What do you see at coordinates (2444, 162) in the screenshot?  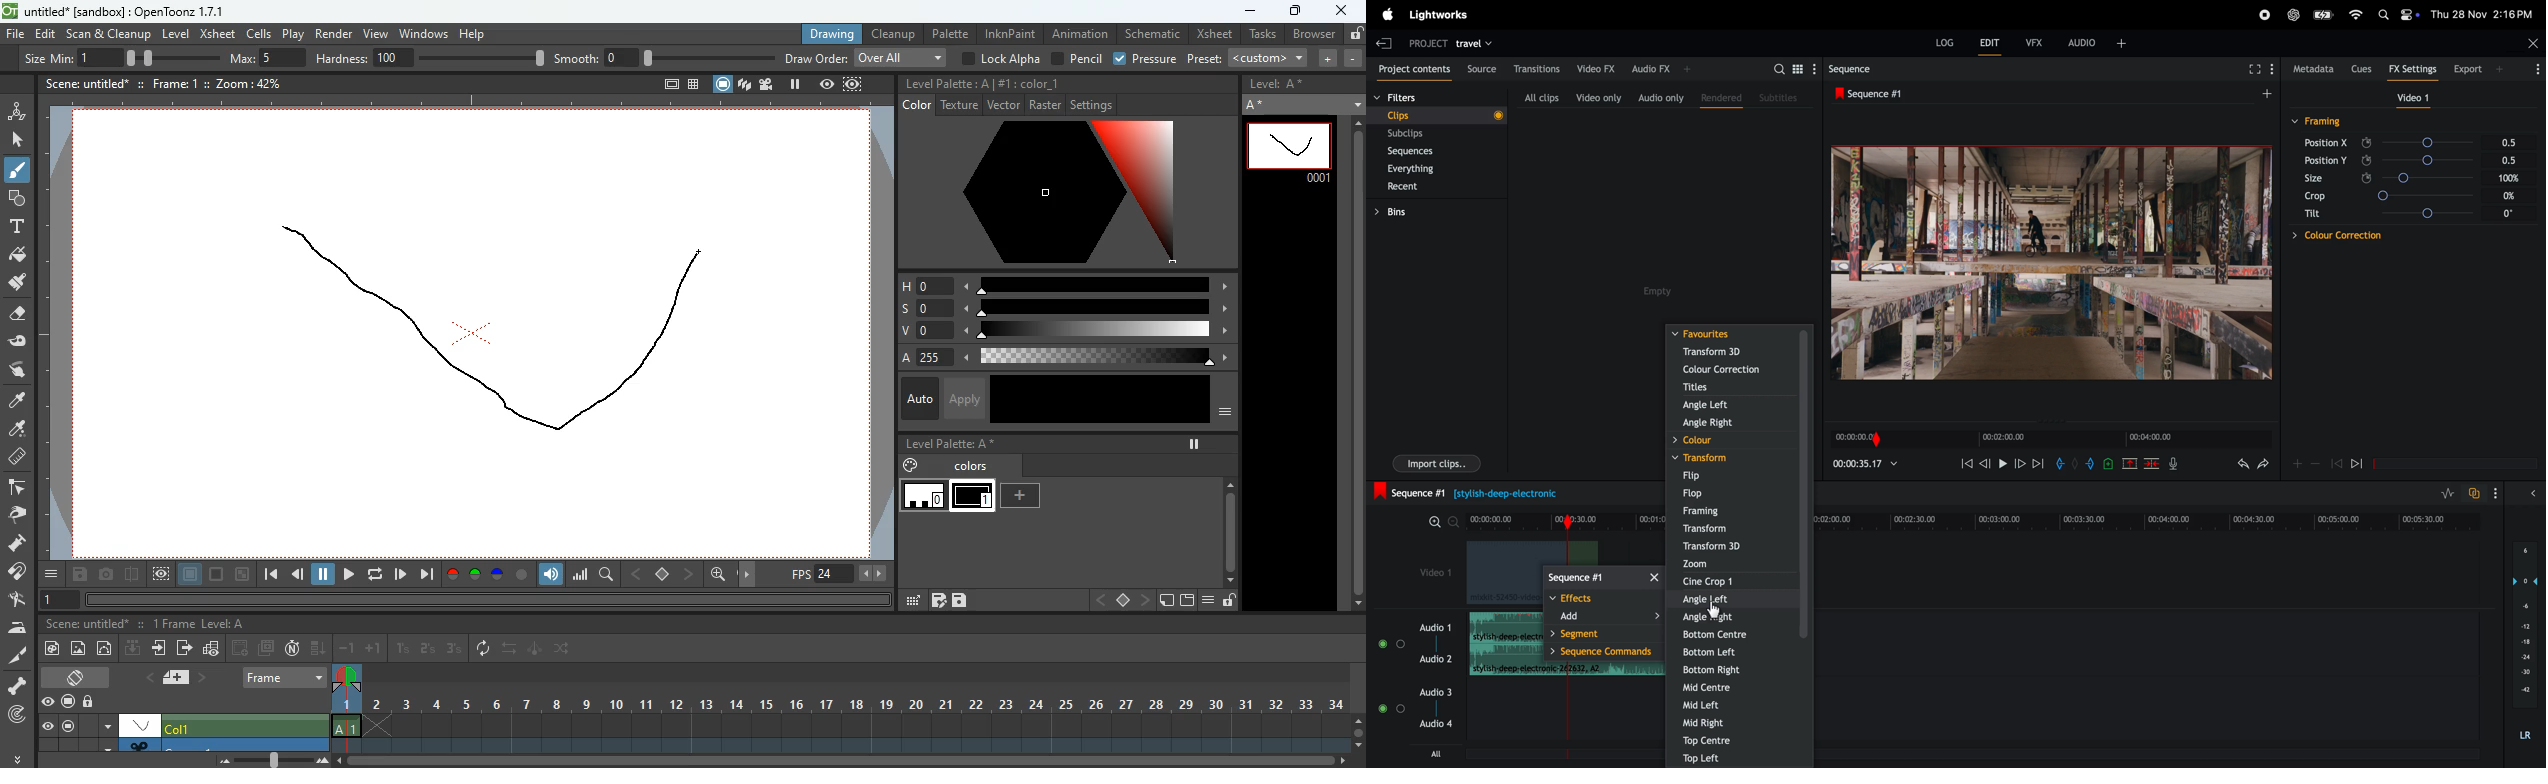 I see `angle` at bounding box center [2444, 162].